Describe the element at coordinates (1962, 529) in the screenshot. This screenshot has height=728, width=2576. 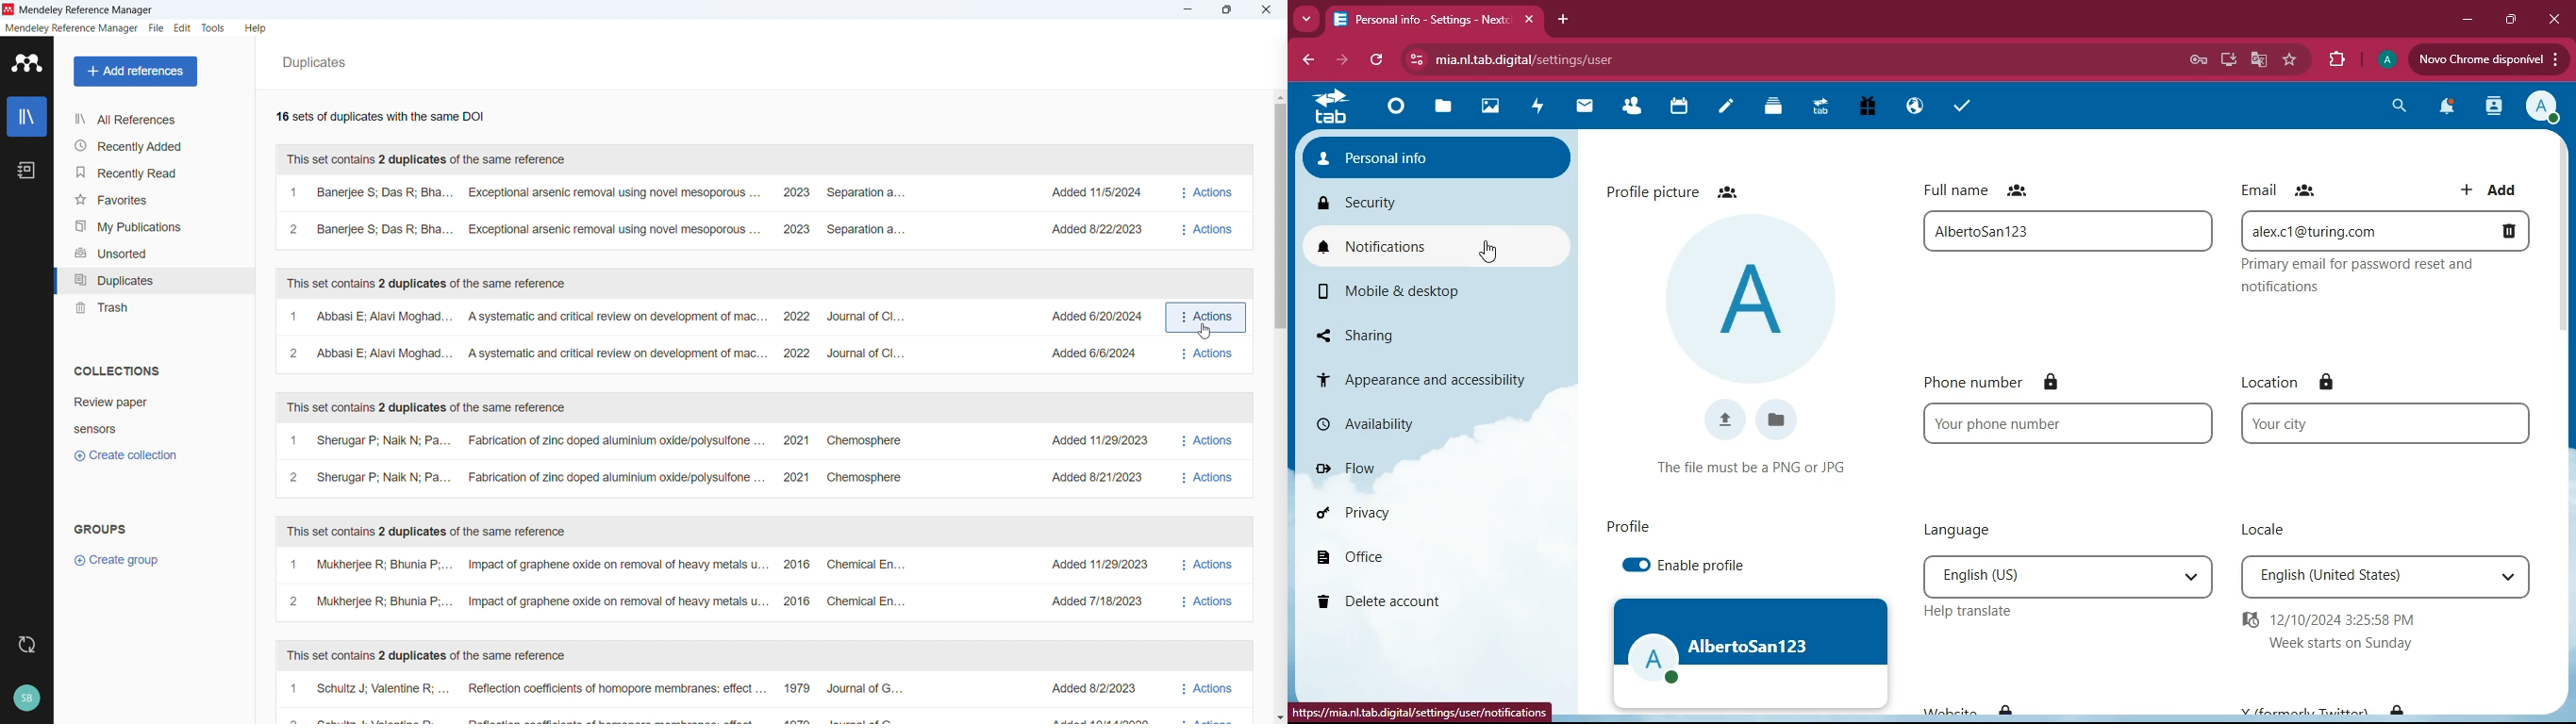
I see `language` at that location.